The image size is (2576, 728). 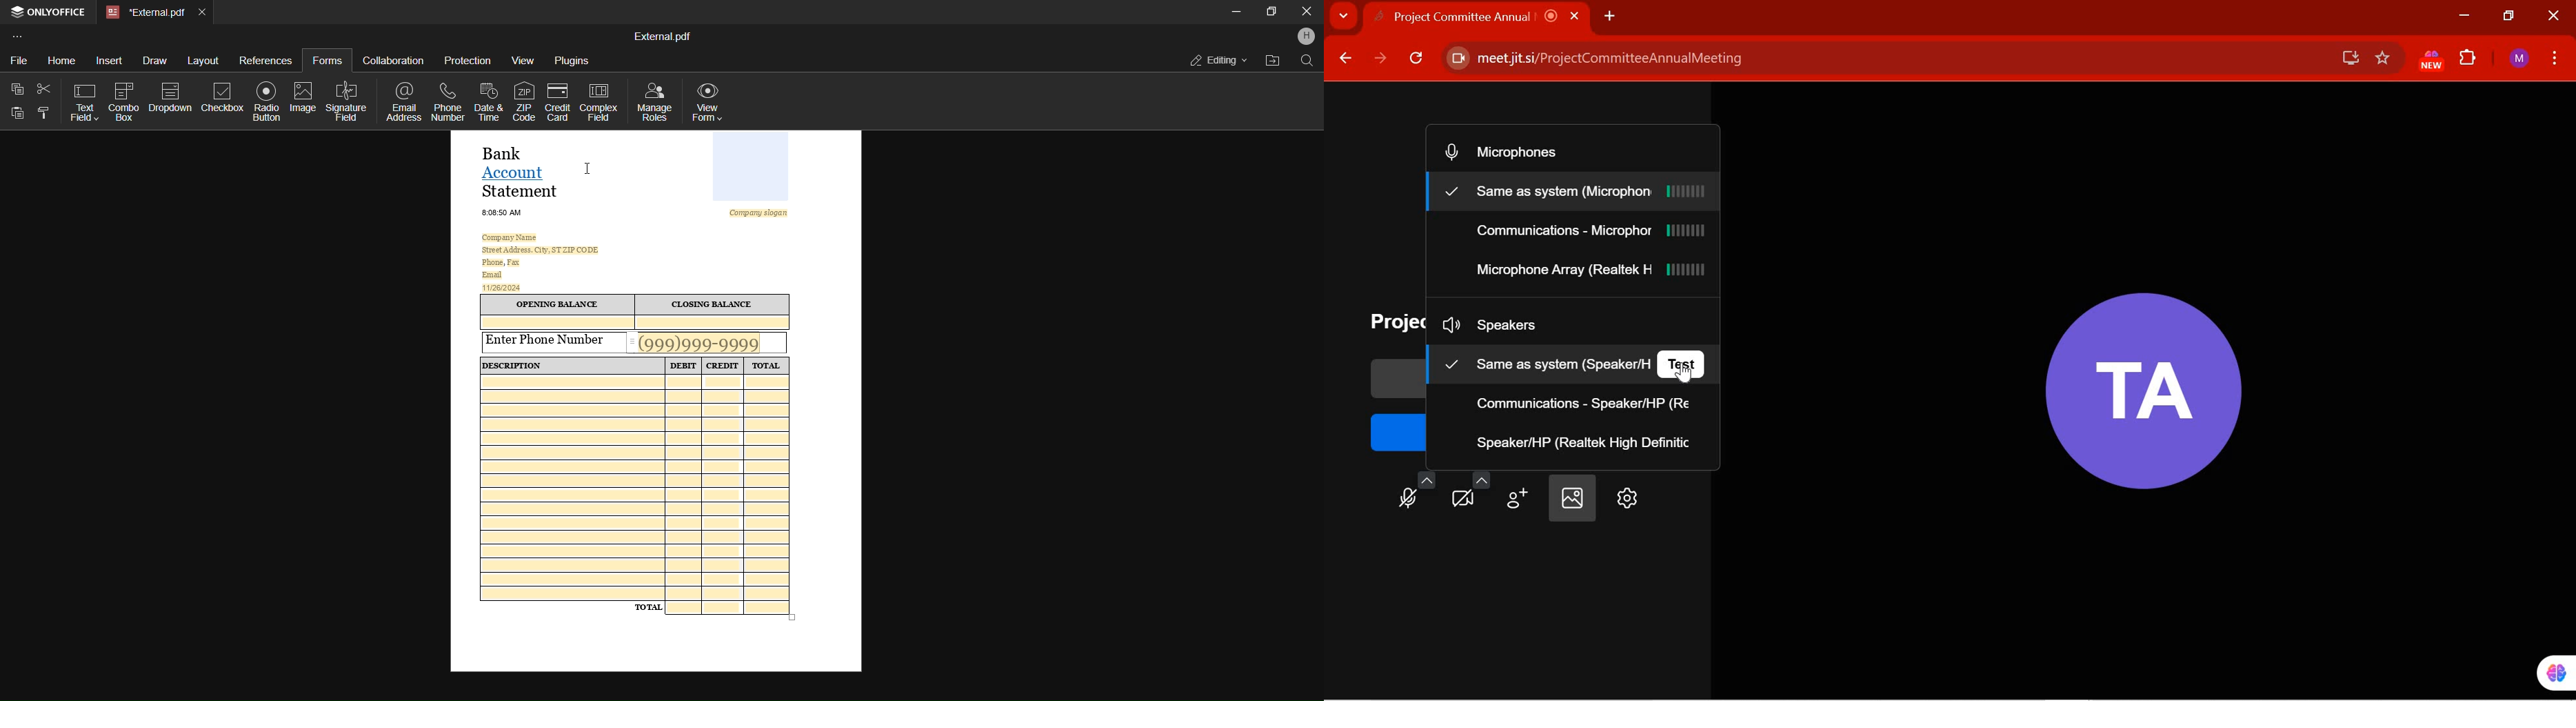 I want to click on EXTENSION PINNED, so click(x=2427, y=61).